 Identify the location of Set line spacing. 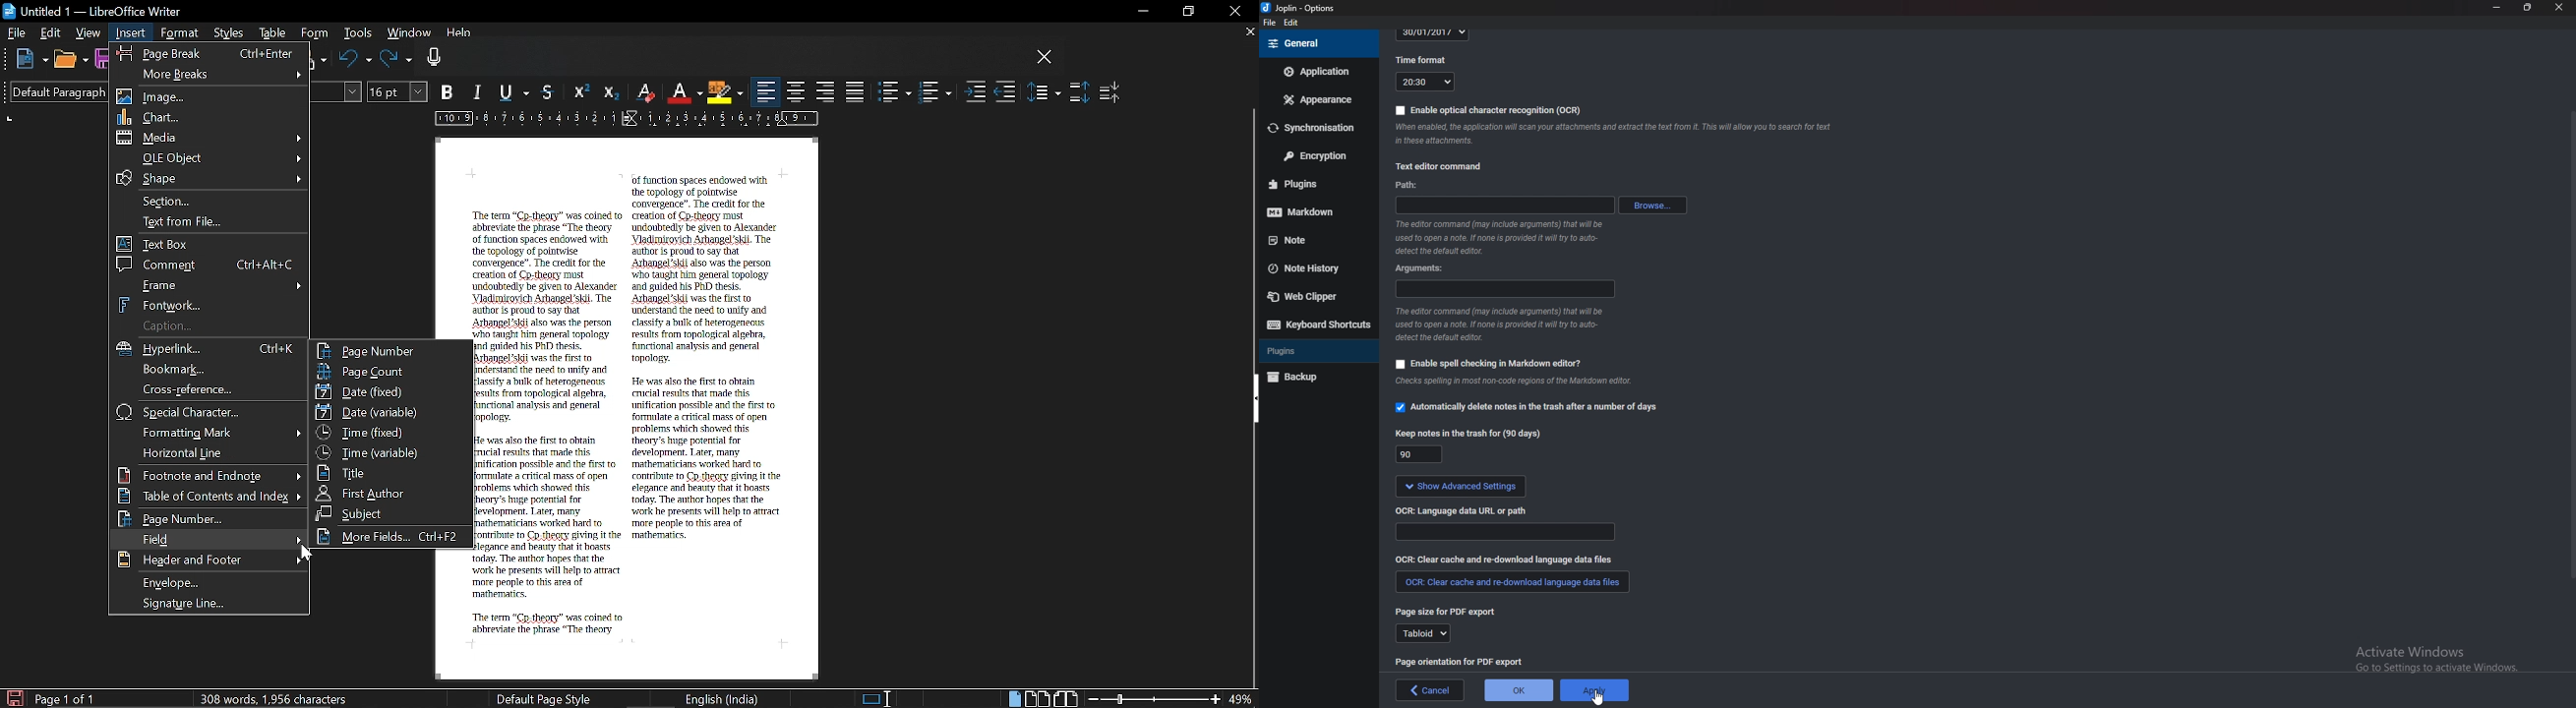
(1045, 91).